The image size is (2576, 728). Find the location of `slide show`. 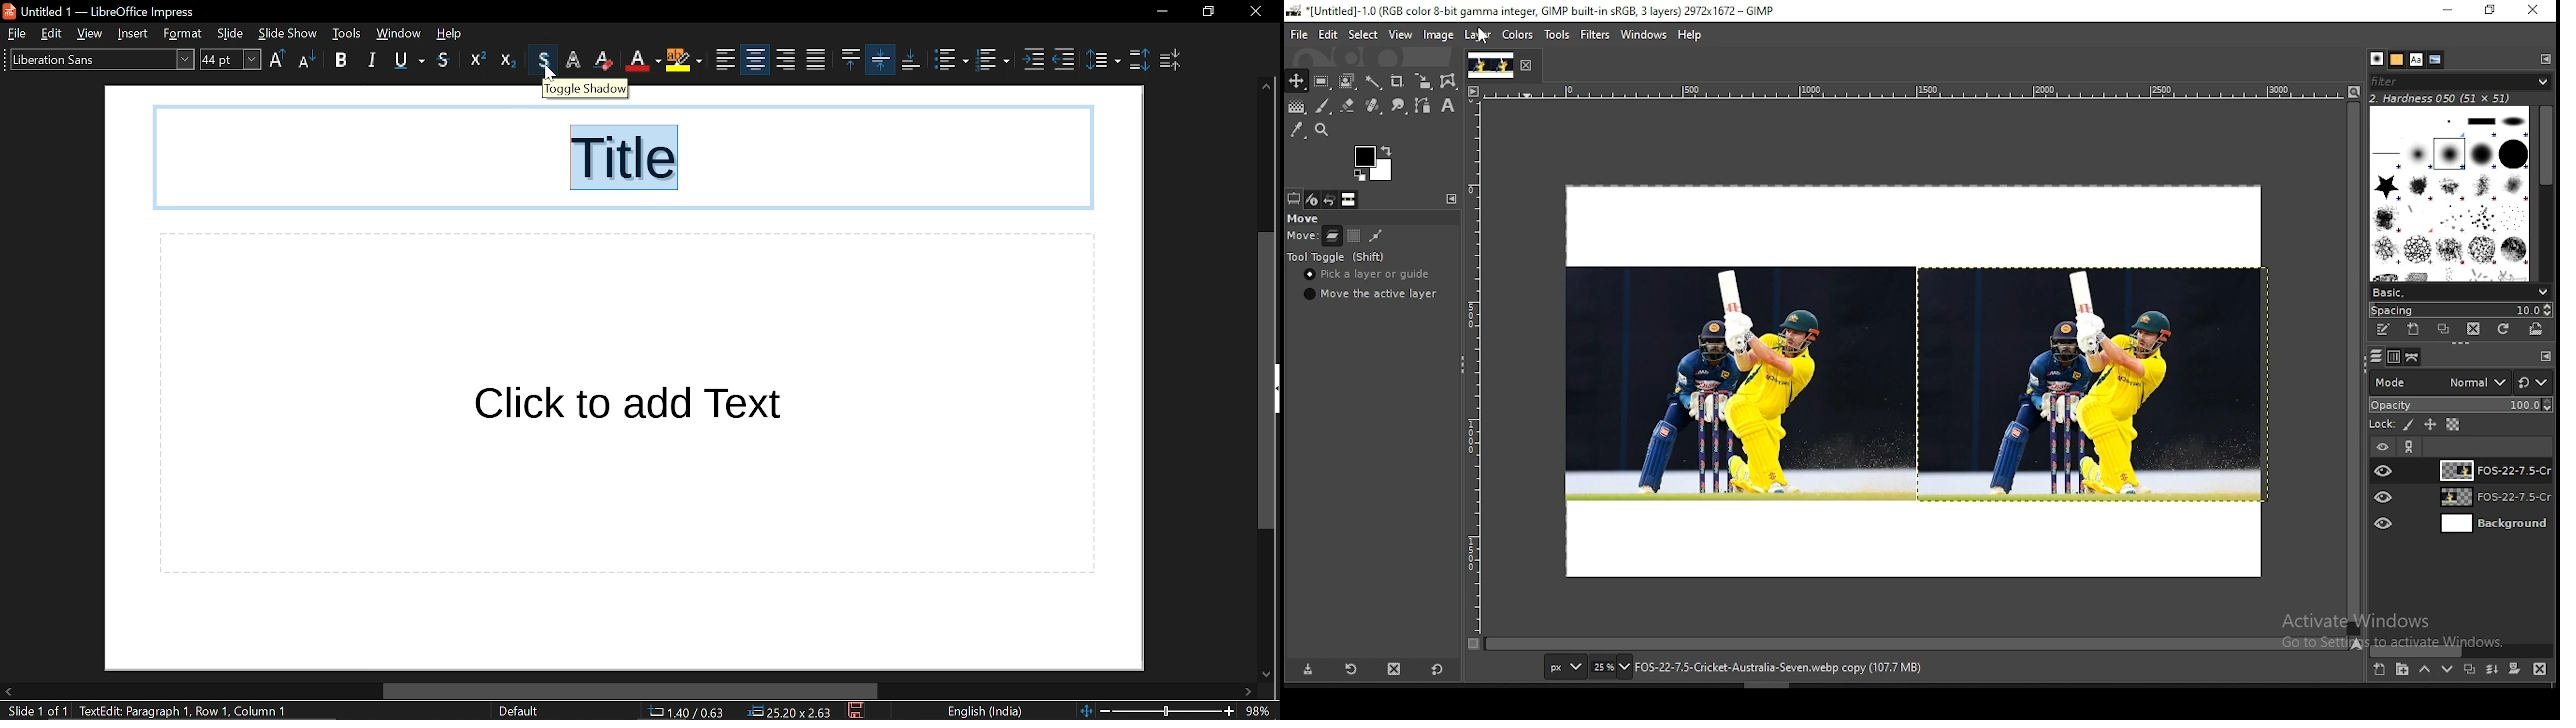

slide show is located at coordinates (287, 32).